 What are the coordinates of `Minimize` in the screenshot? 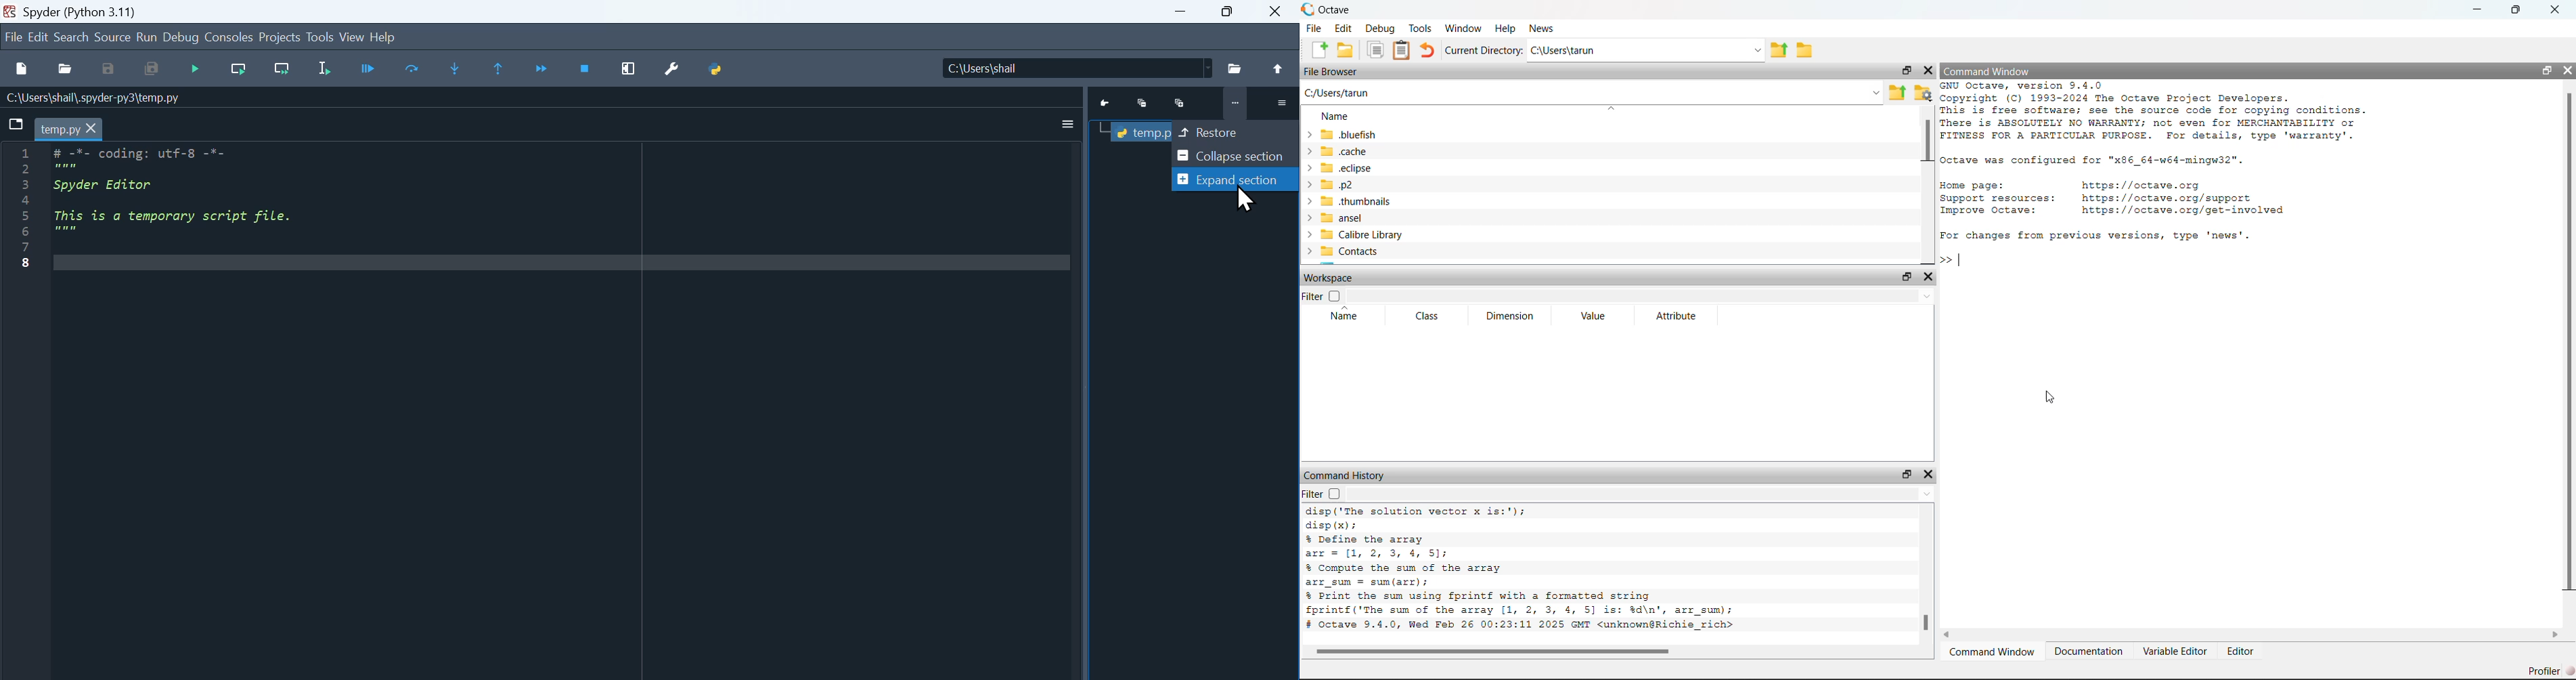 It's located at (2480, 9).